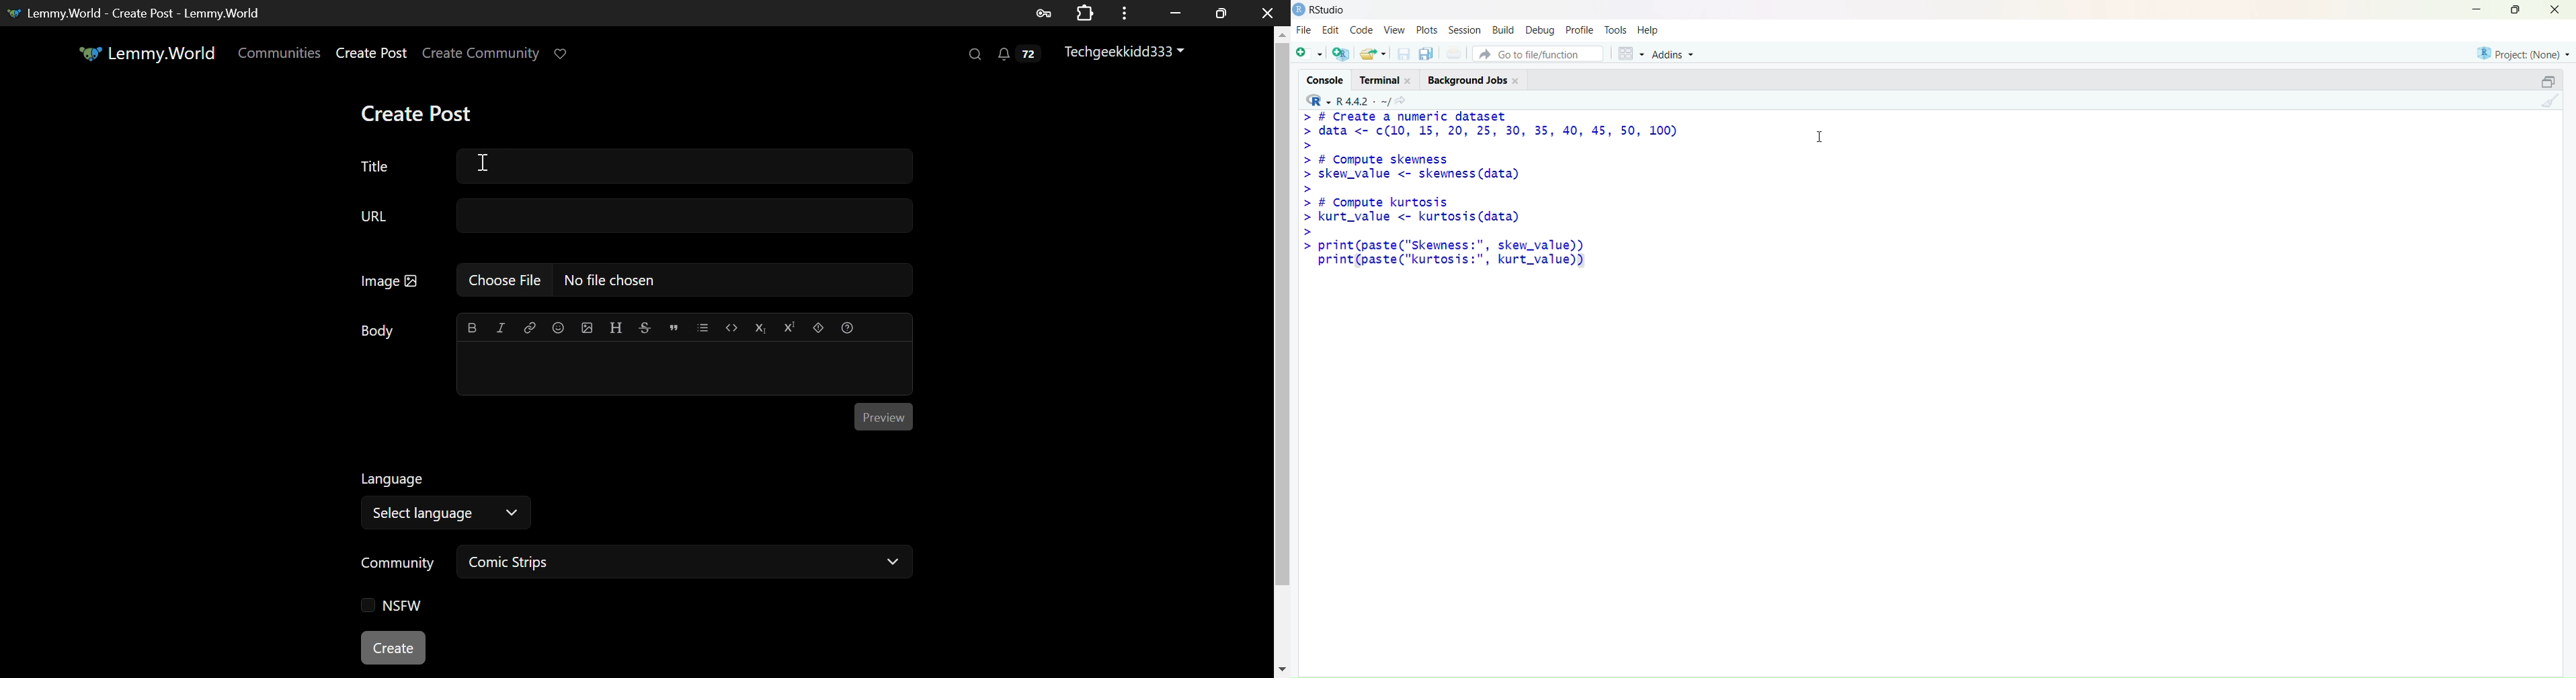 The height and width of the screenshot is (700, 2576). What do you see at coordinates (1129, 12) in the screenshot?
I see `Menu` at bounding box center [1129, 12].